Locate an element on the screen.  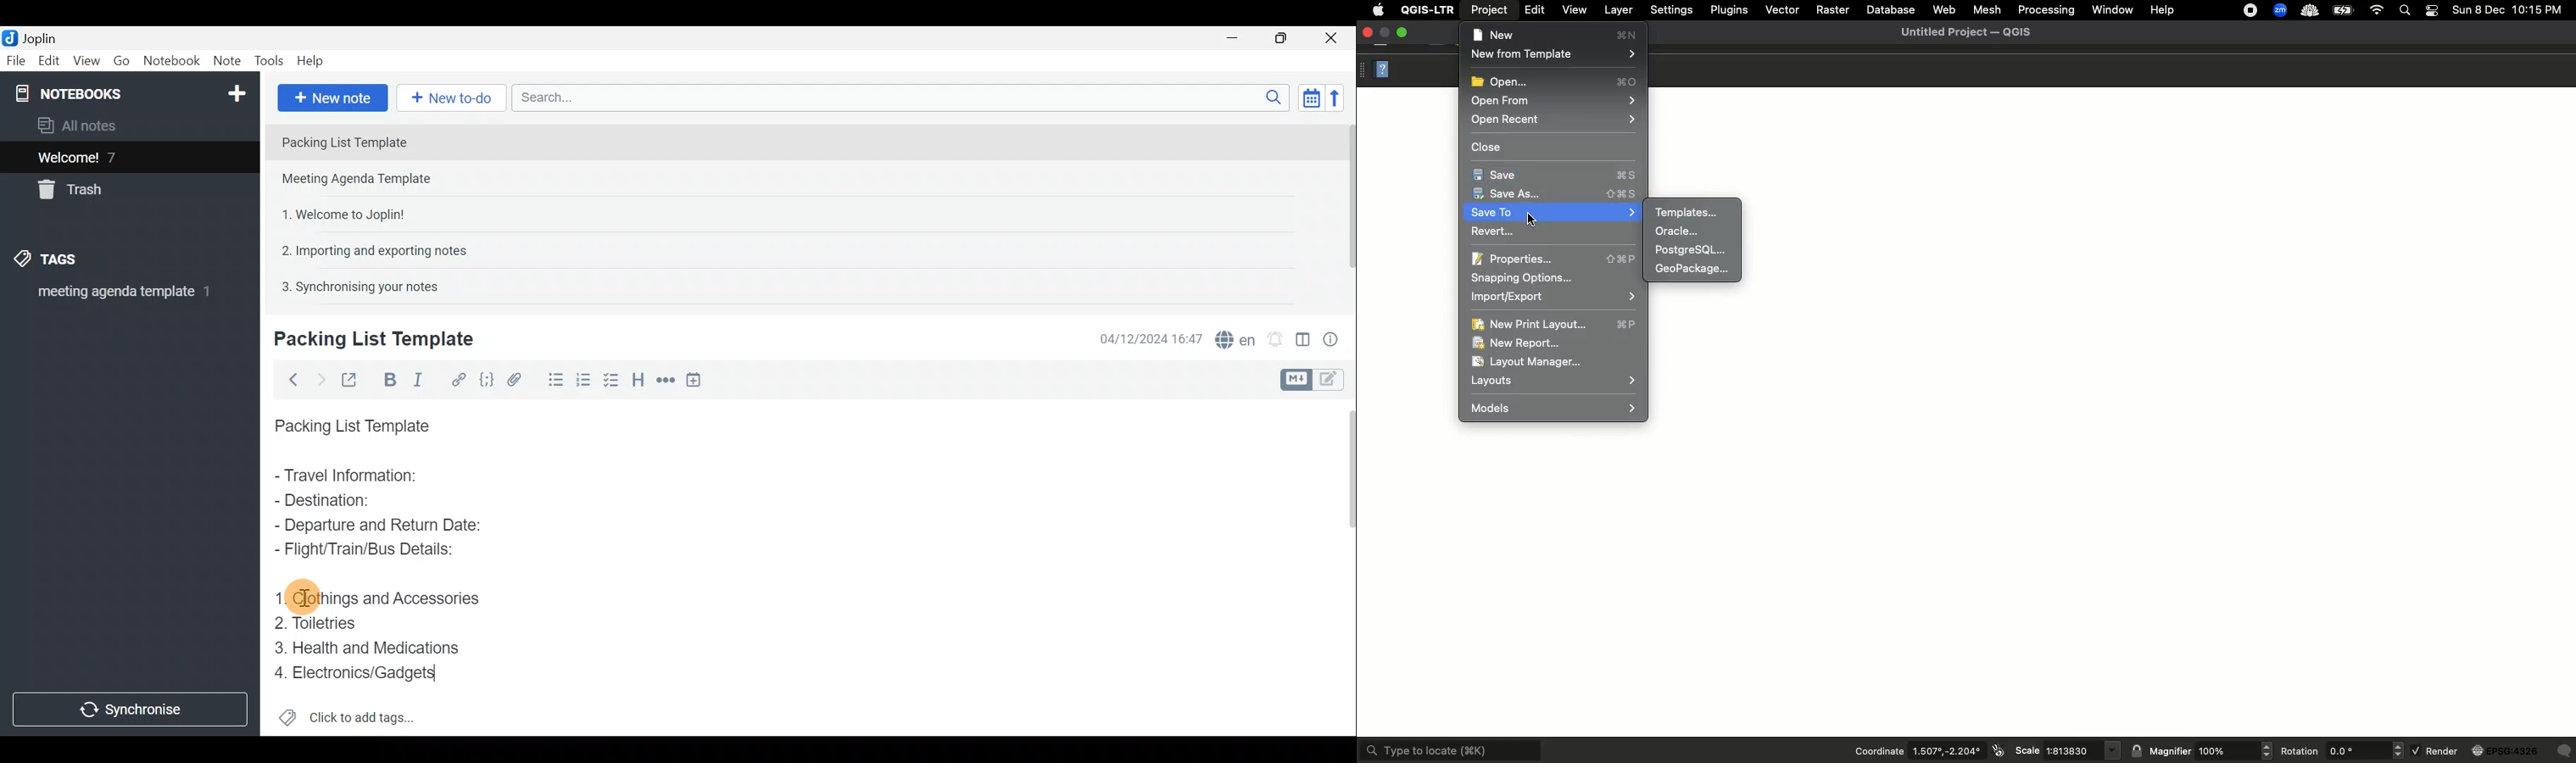
Toggle external editing is located at coordinates (350, 378).